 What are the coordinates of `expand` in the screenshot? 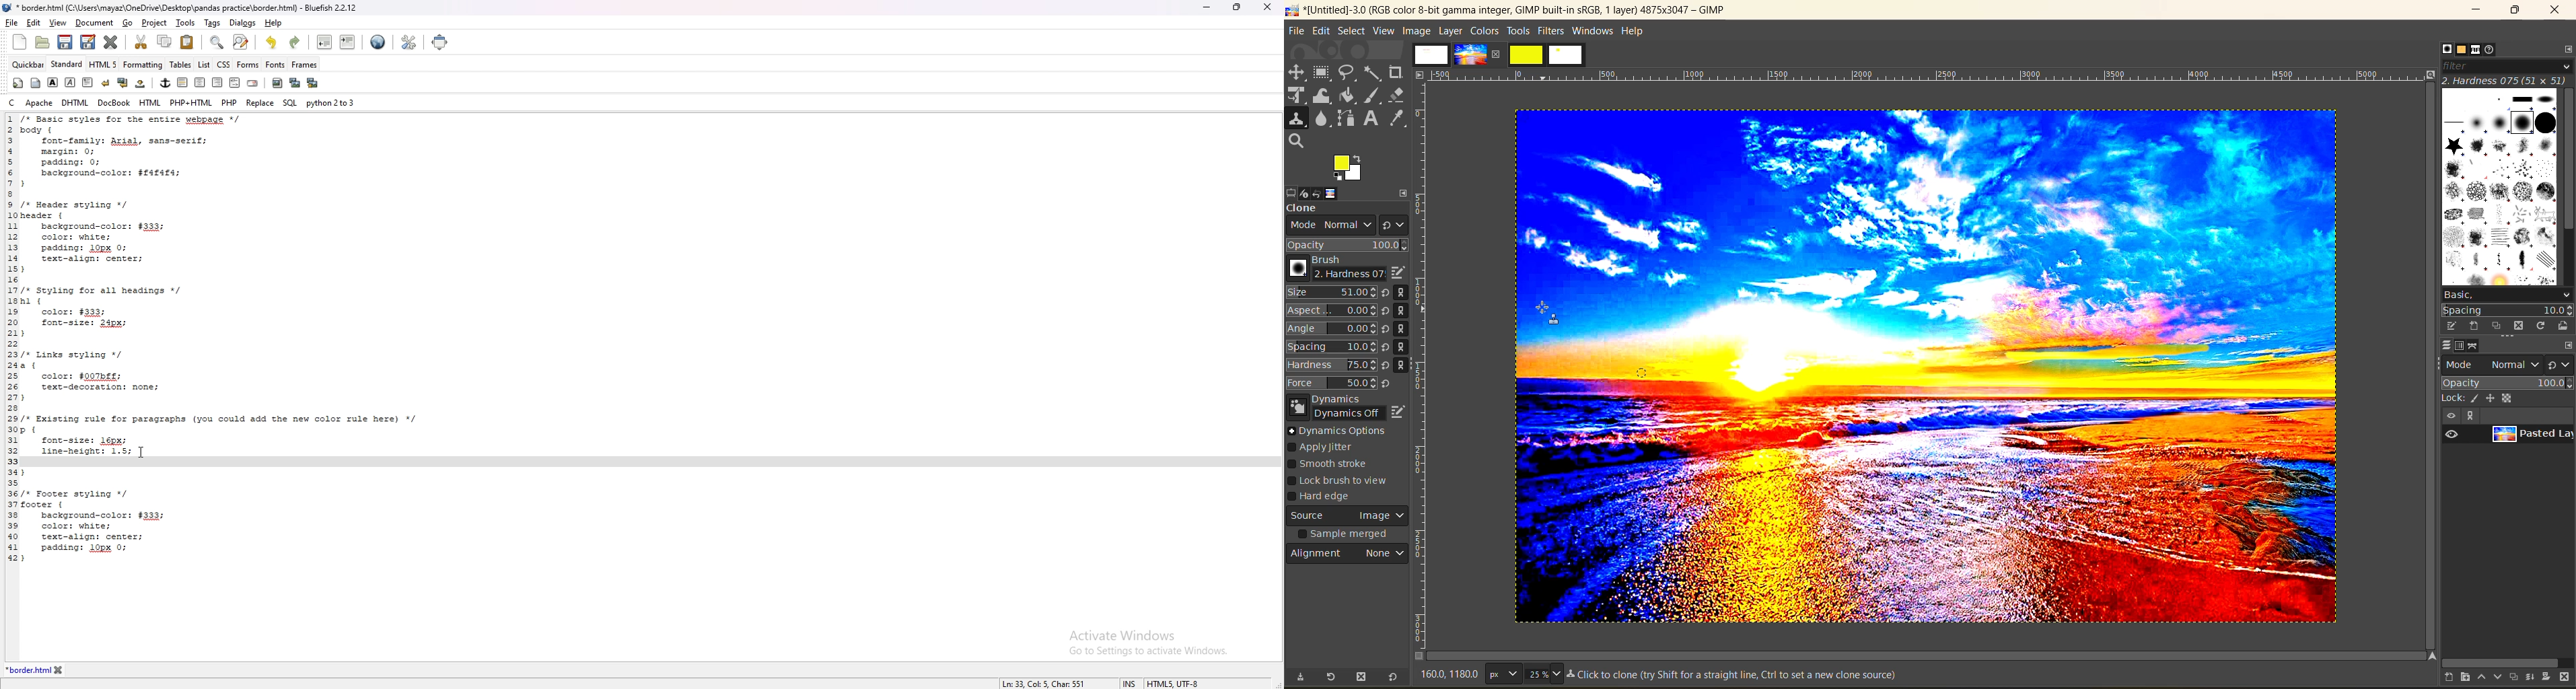 It's located at (2468, 416).